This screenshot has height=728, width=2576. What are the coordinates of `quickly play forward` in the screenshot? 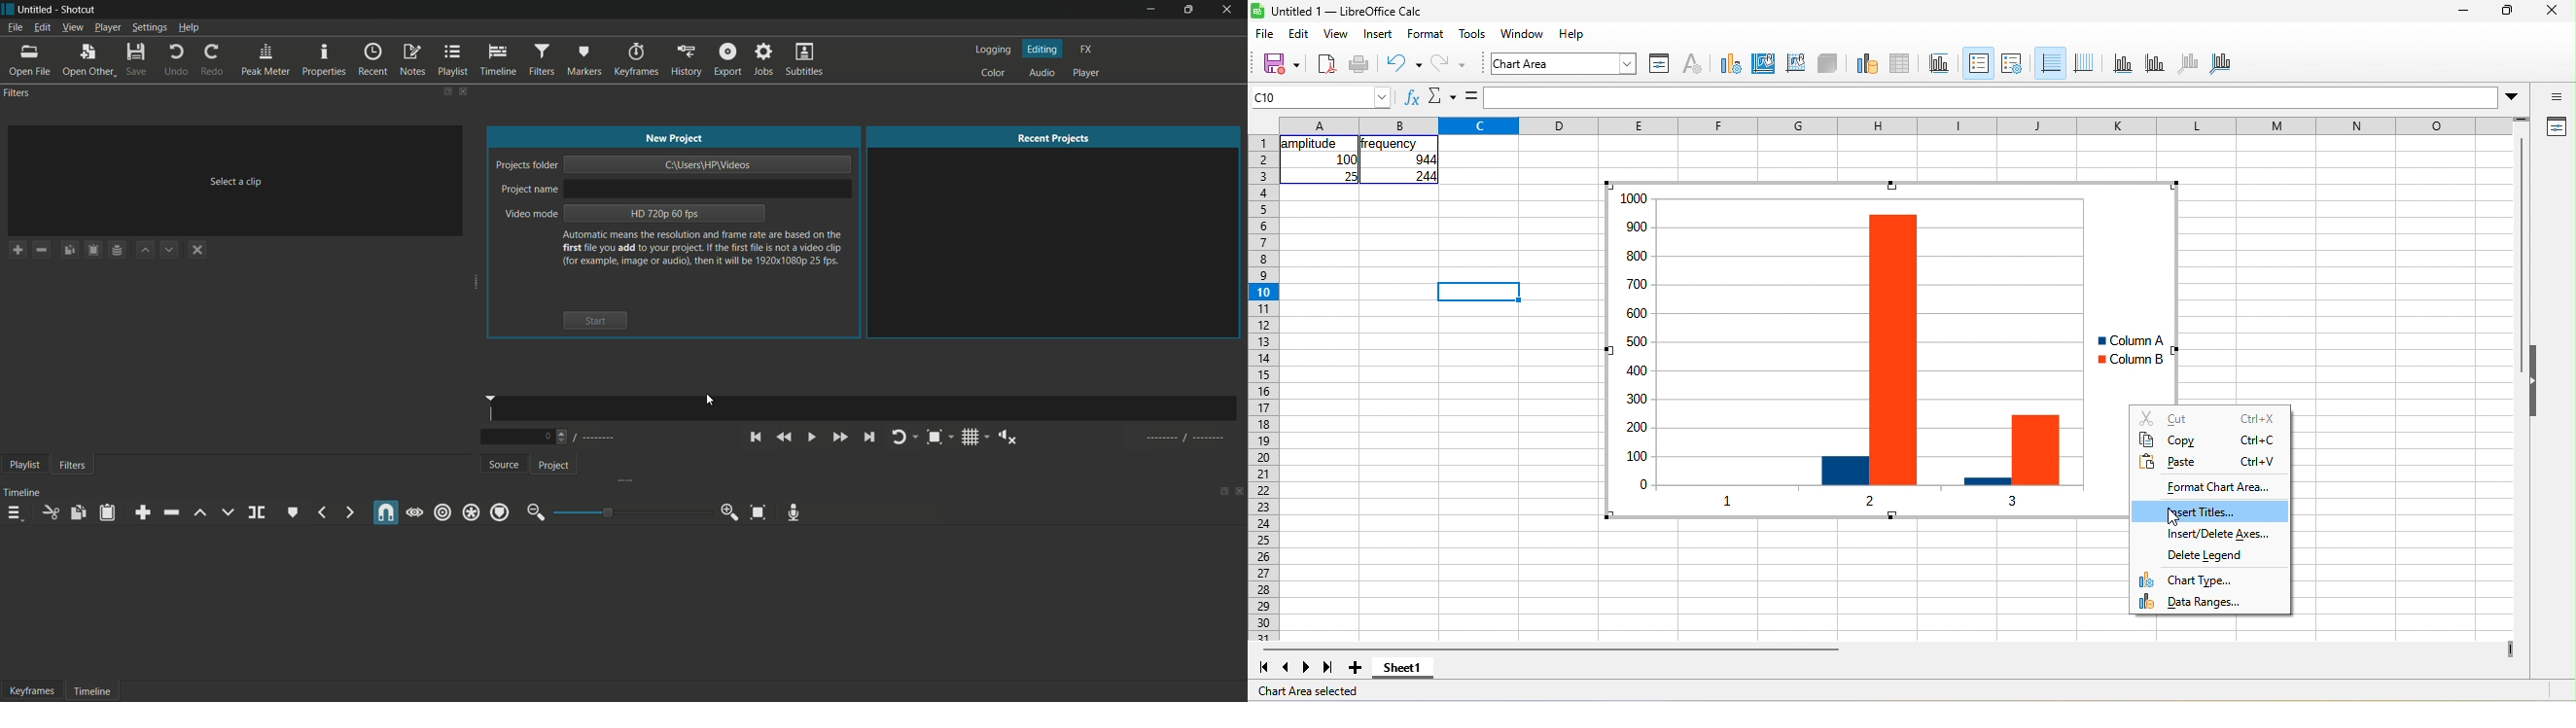 It's located at (840, 437).